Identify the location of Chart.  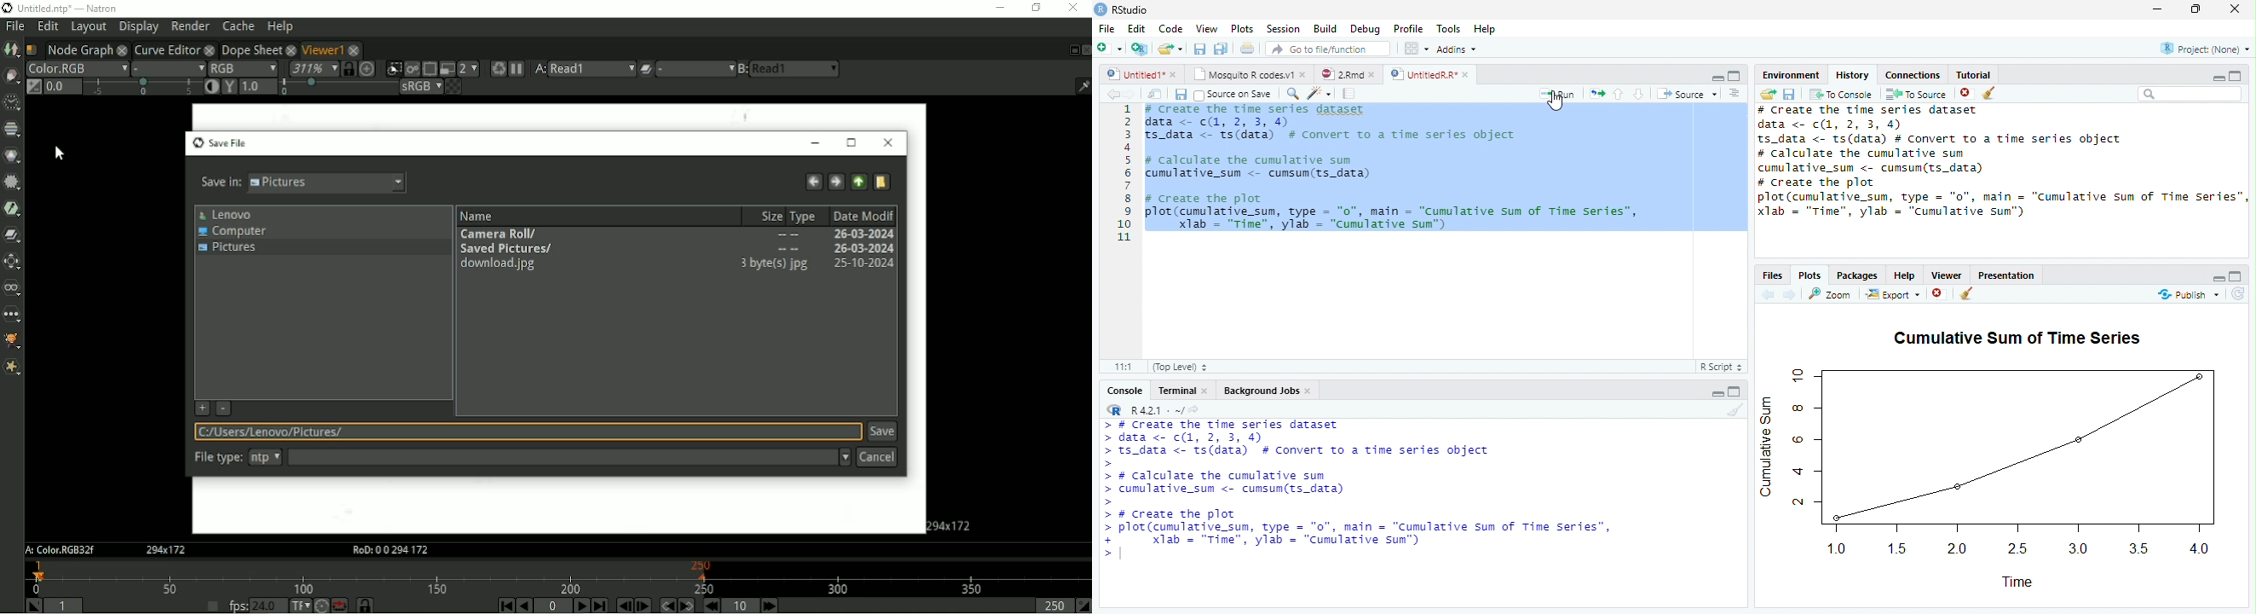
(2011, 461).